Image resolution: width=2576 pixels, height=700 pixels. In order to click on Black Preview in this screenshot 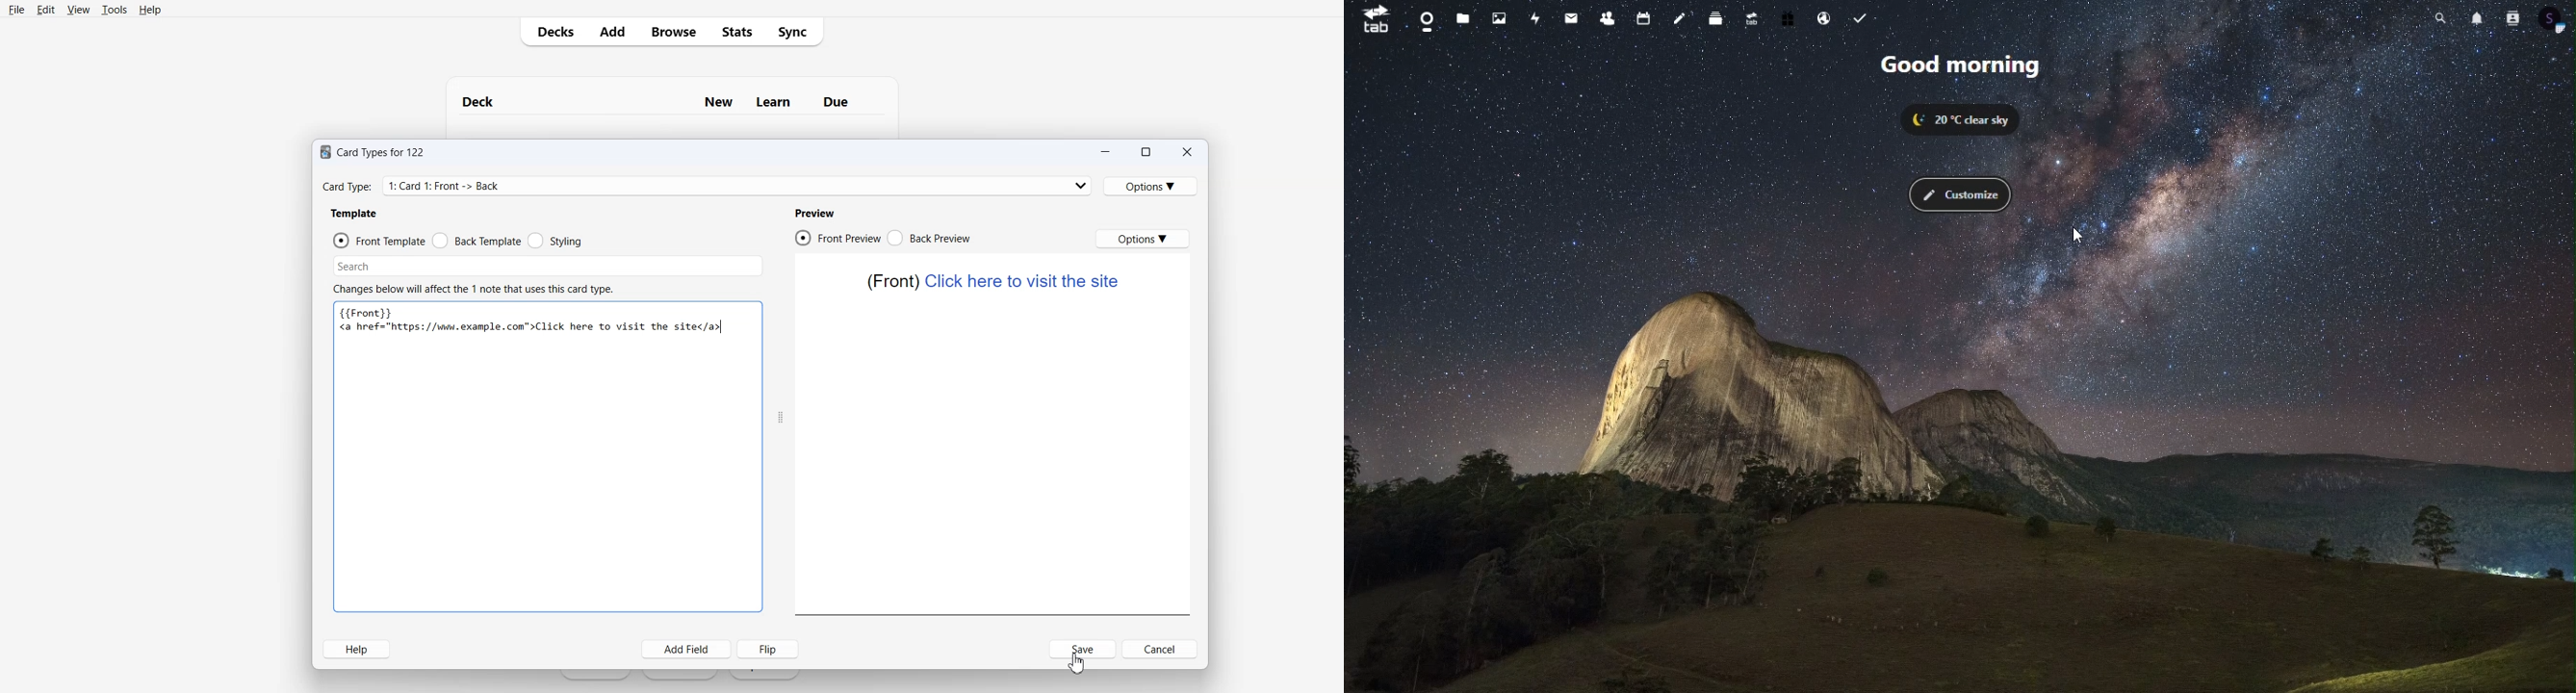, I will do `click(928, 237)`.